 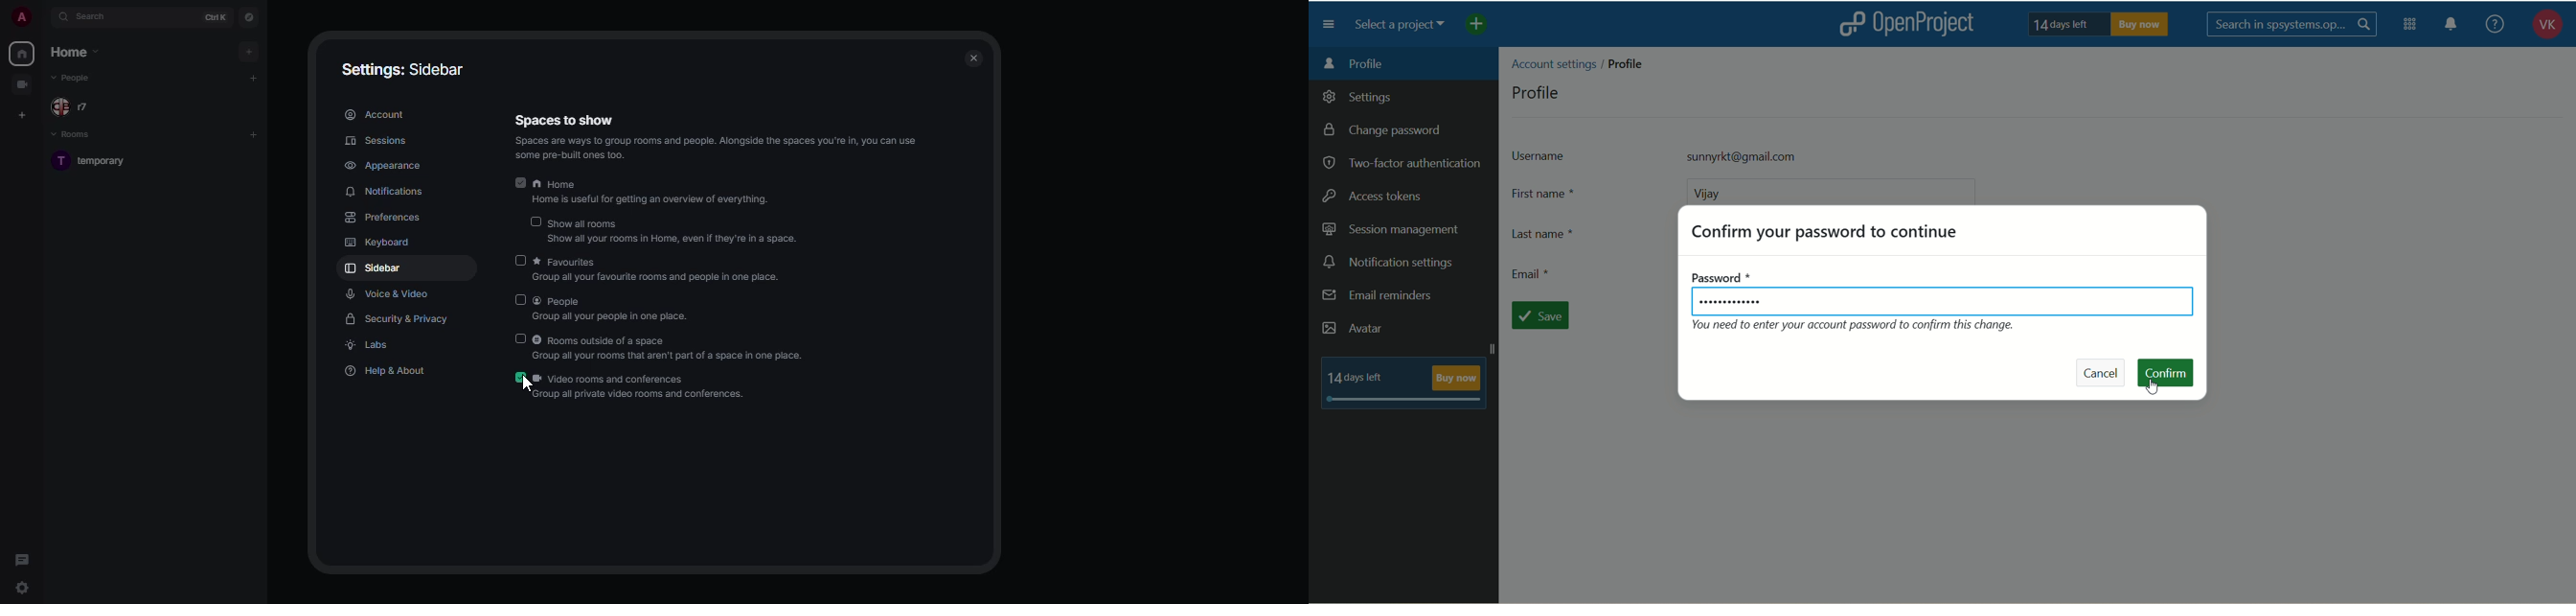 What do you see at coordinates (405, 320) in the screenshot?
I see `security & privacy` at bounding box center [405, 320].